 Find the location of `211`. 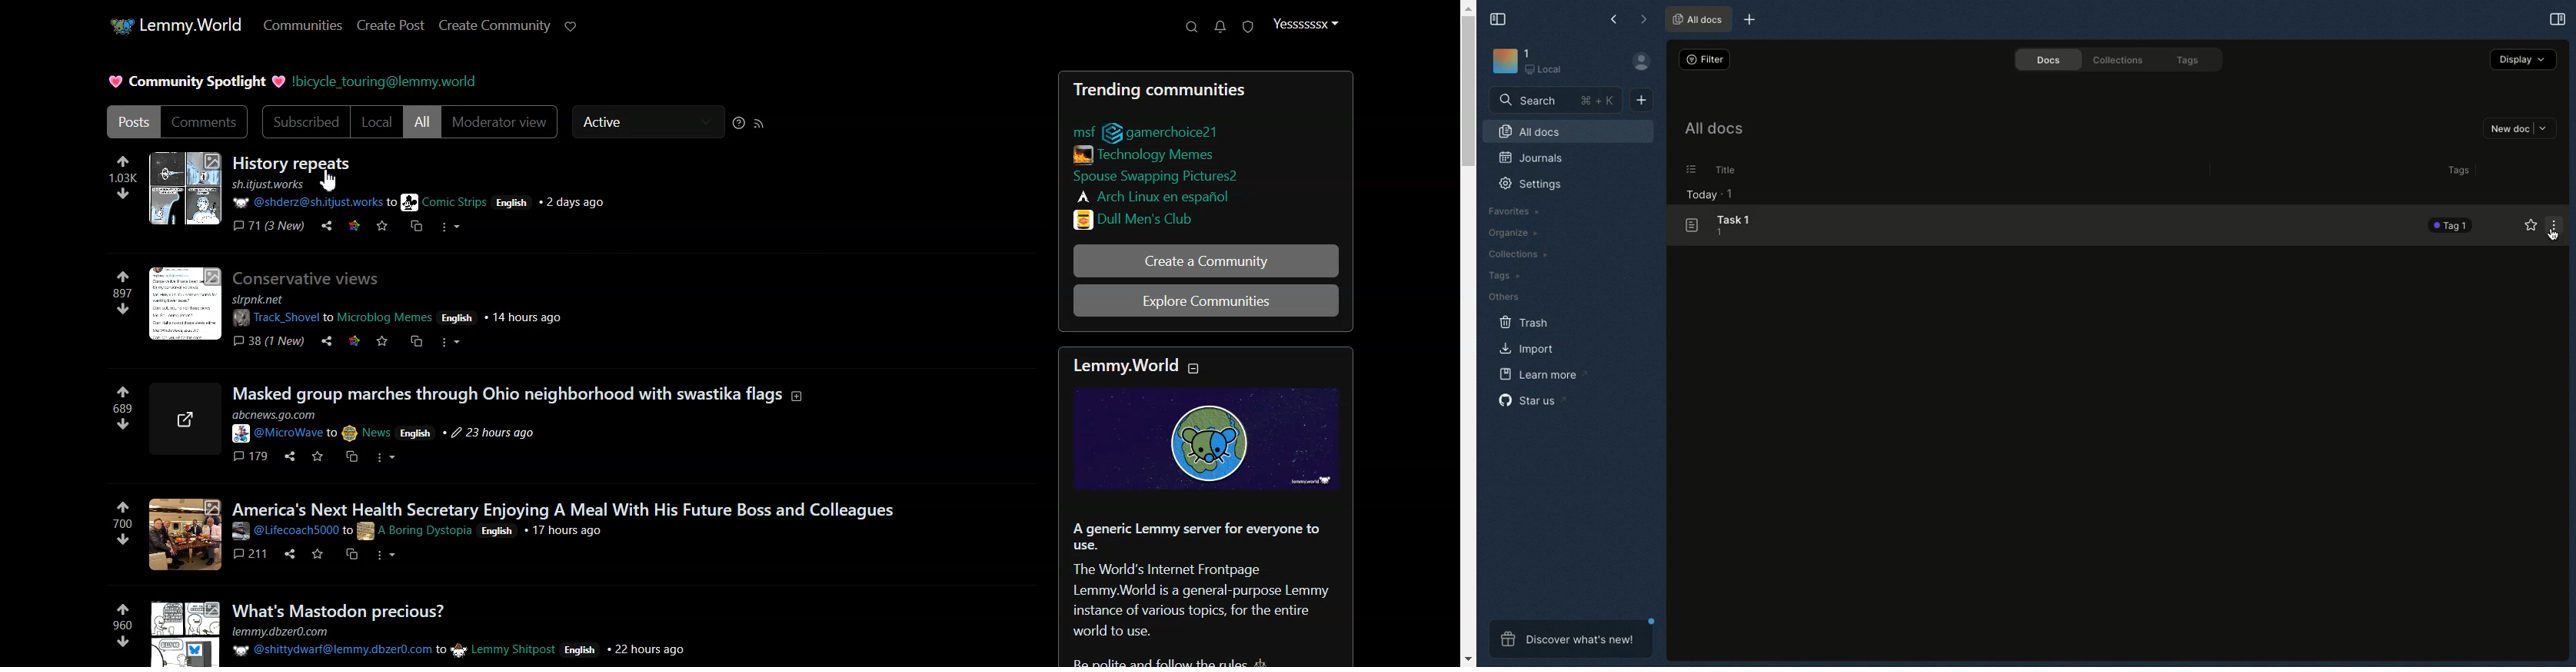

211 is located at coordinates (251, 553).